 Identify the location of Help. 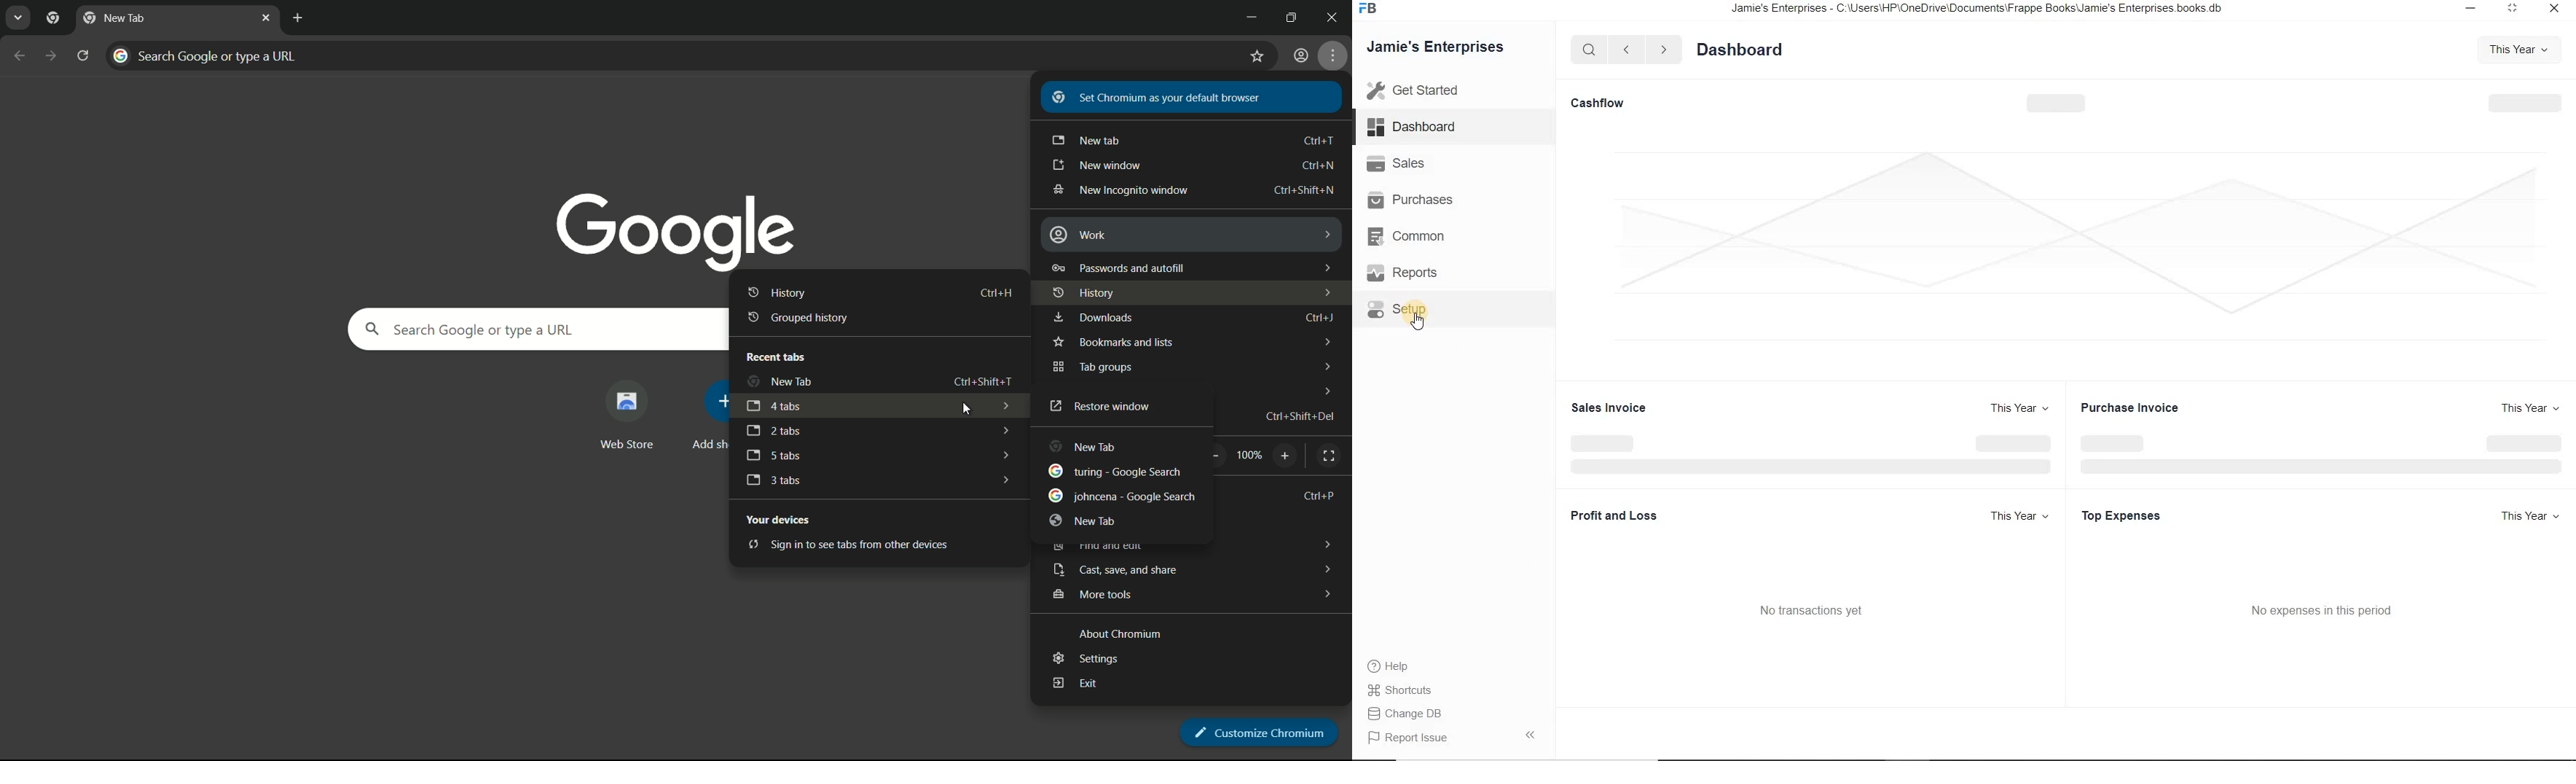
(1396, 668).